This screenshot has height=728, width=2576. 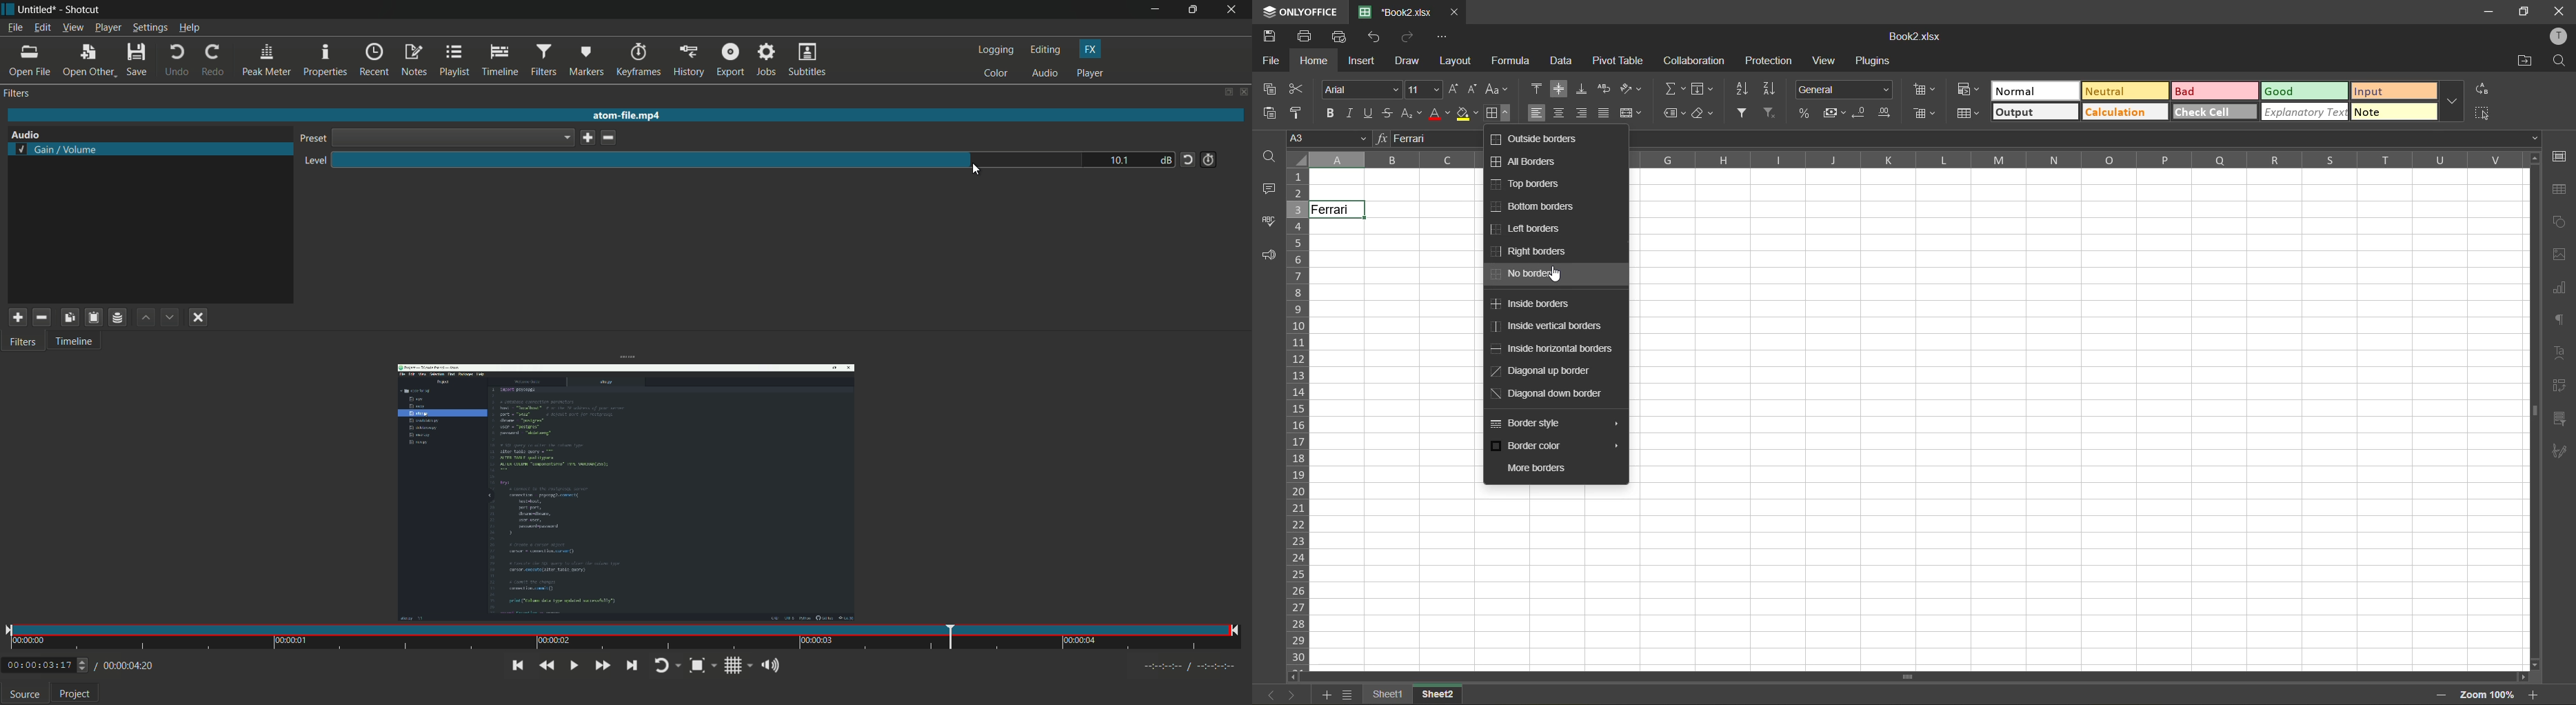 I want to click on column names, so click(x=2076, y=160).